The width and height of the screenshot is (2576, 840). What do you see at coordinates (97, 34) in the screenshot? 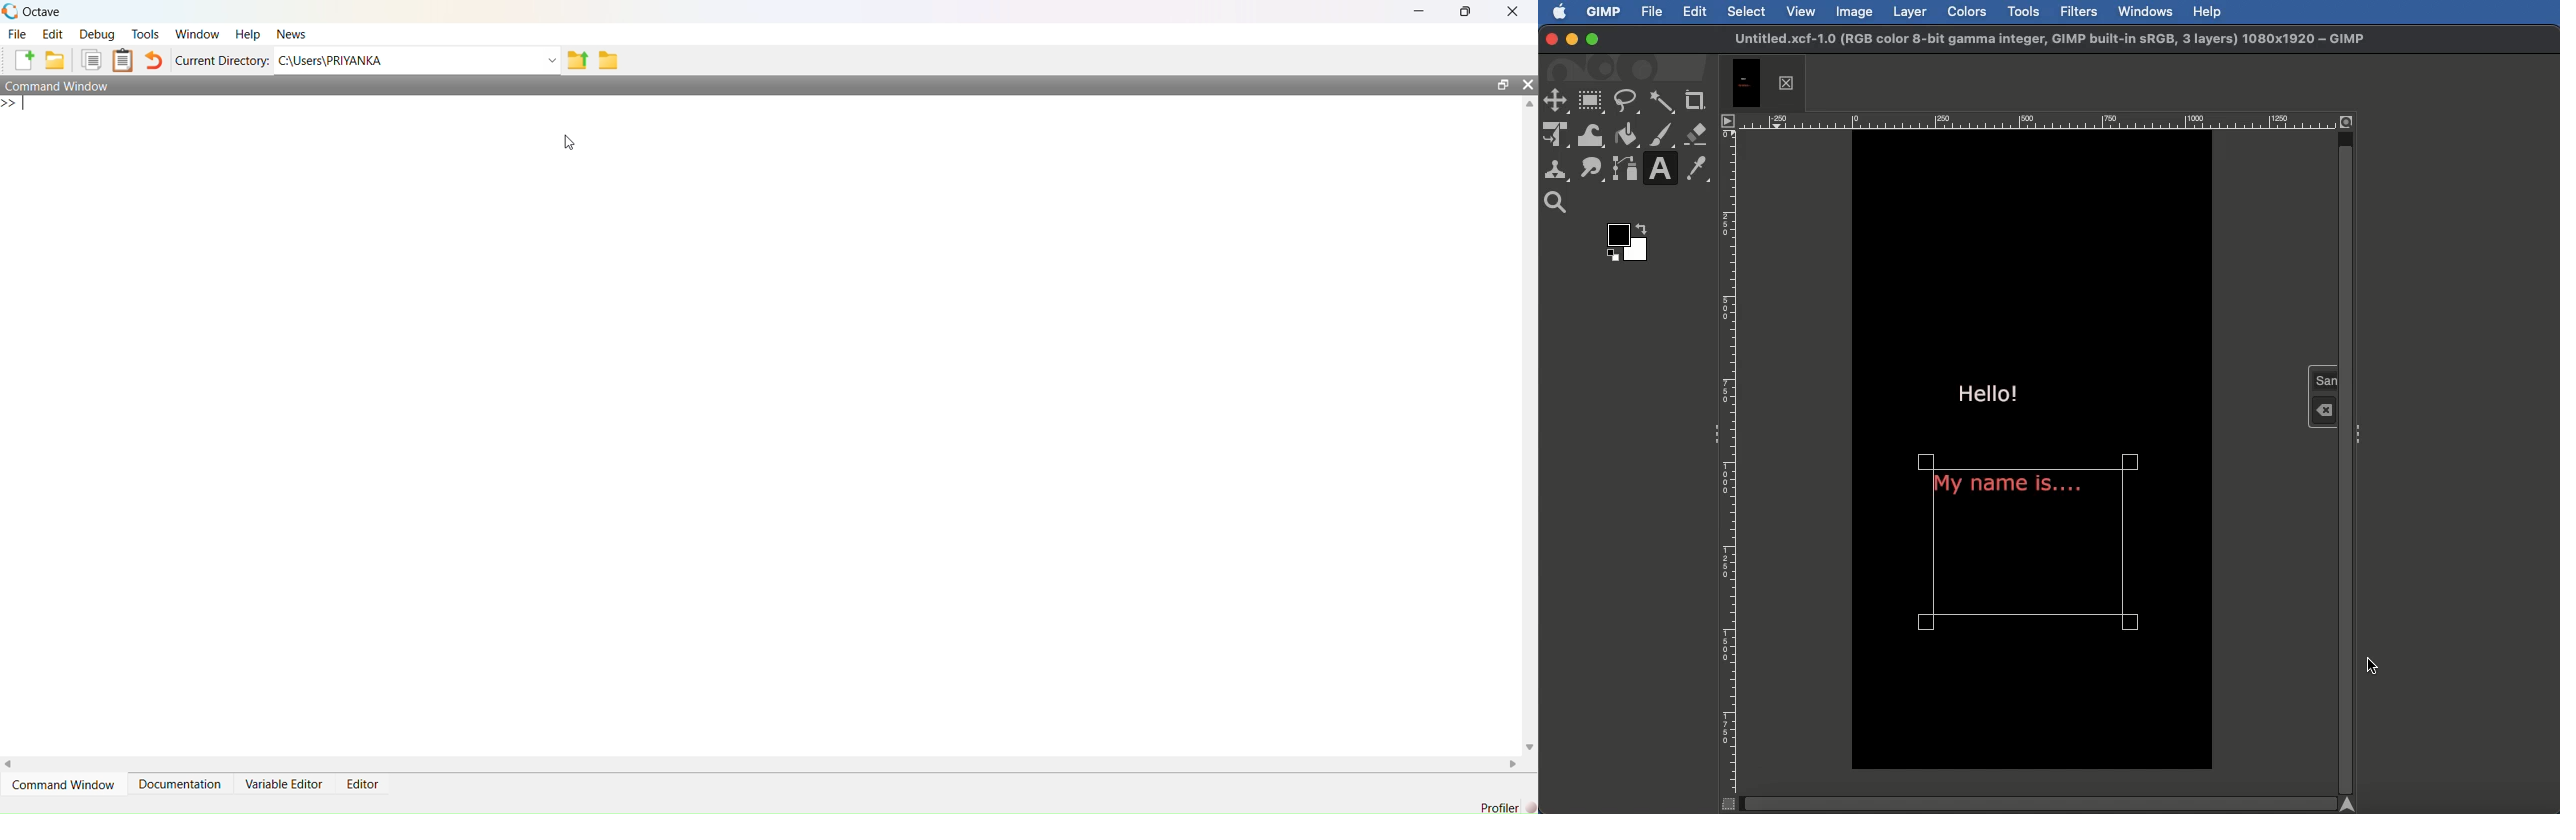
I see `Debug` at bounding box center [97, 34].